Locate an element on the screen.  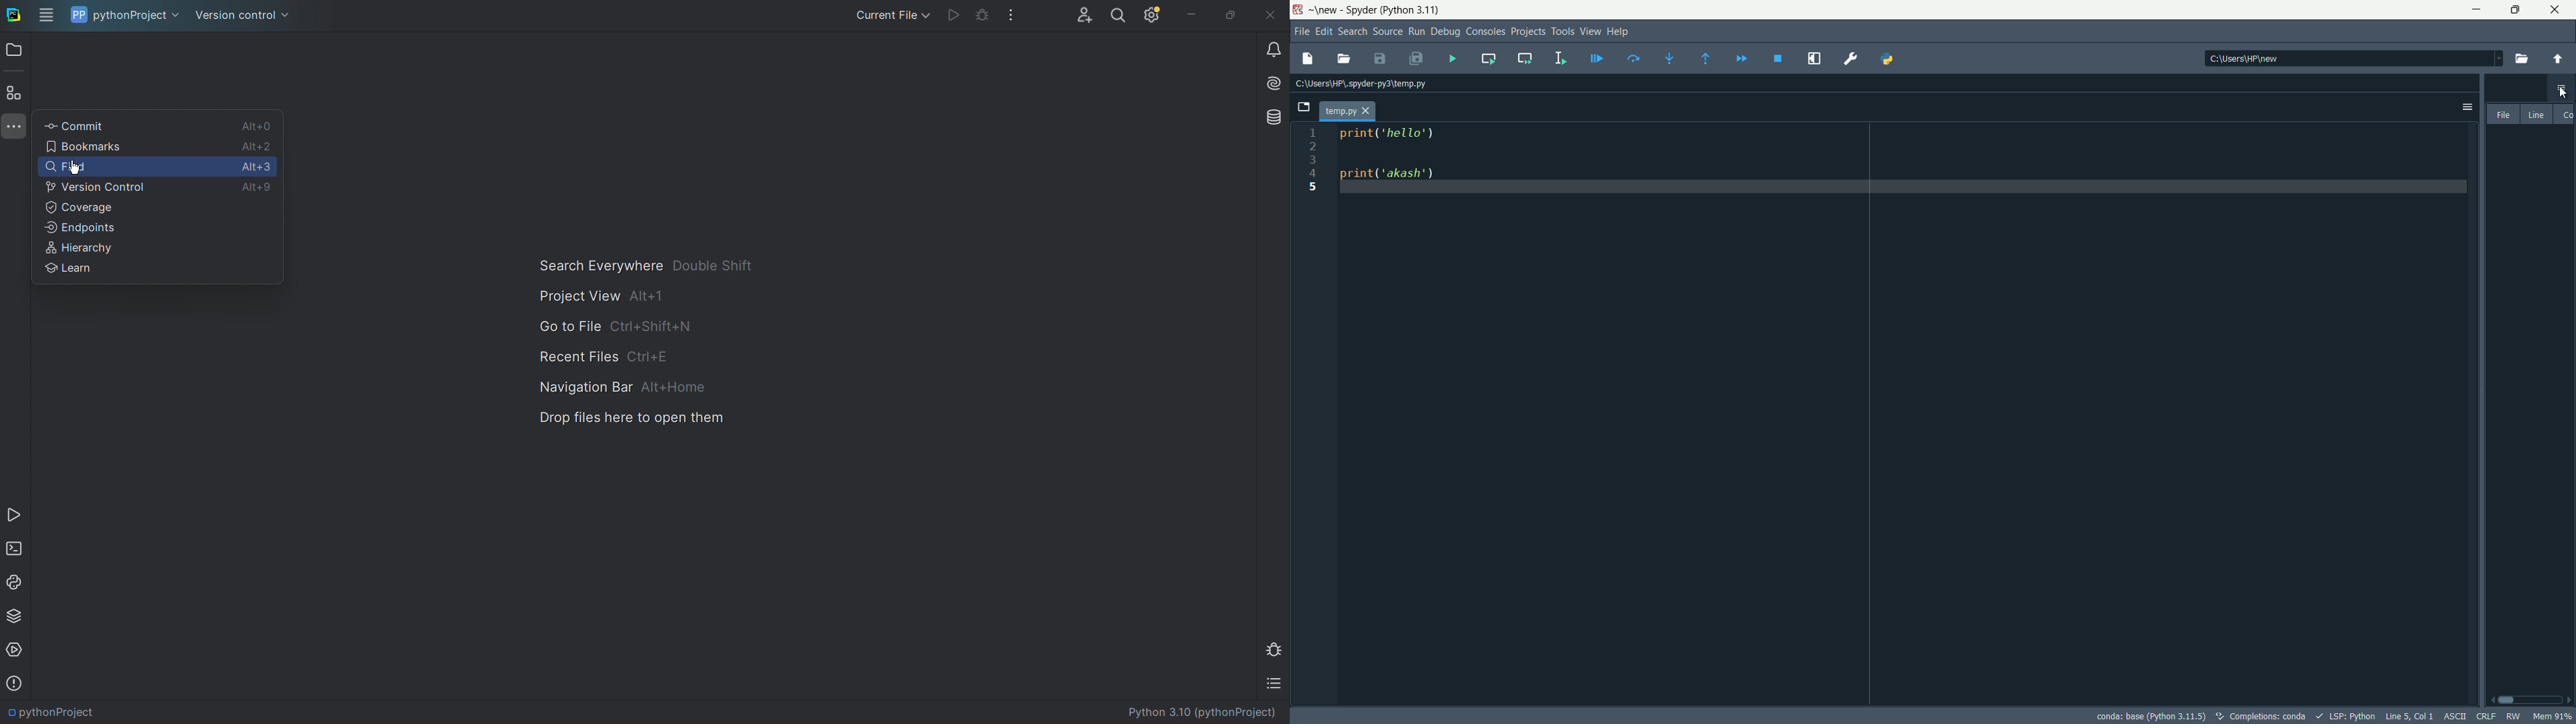
browse tabs is located at coordinates (1303, 109).